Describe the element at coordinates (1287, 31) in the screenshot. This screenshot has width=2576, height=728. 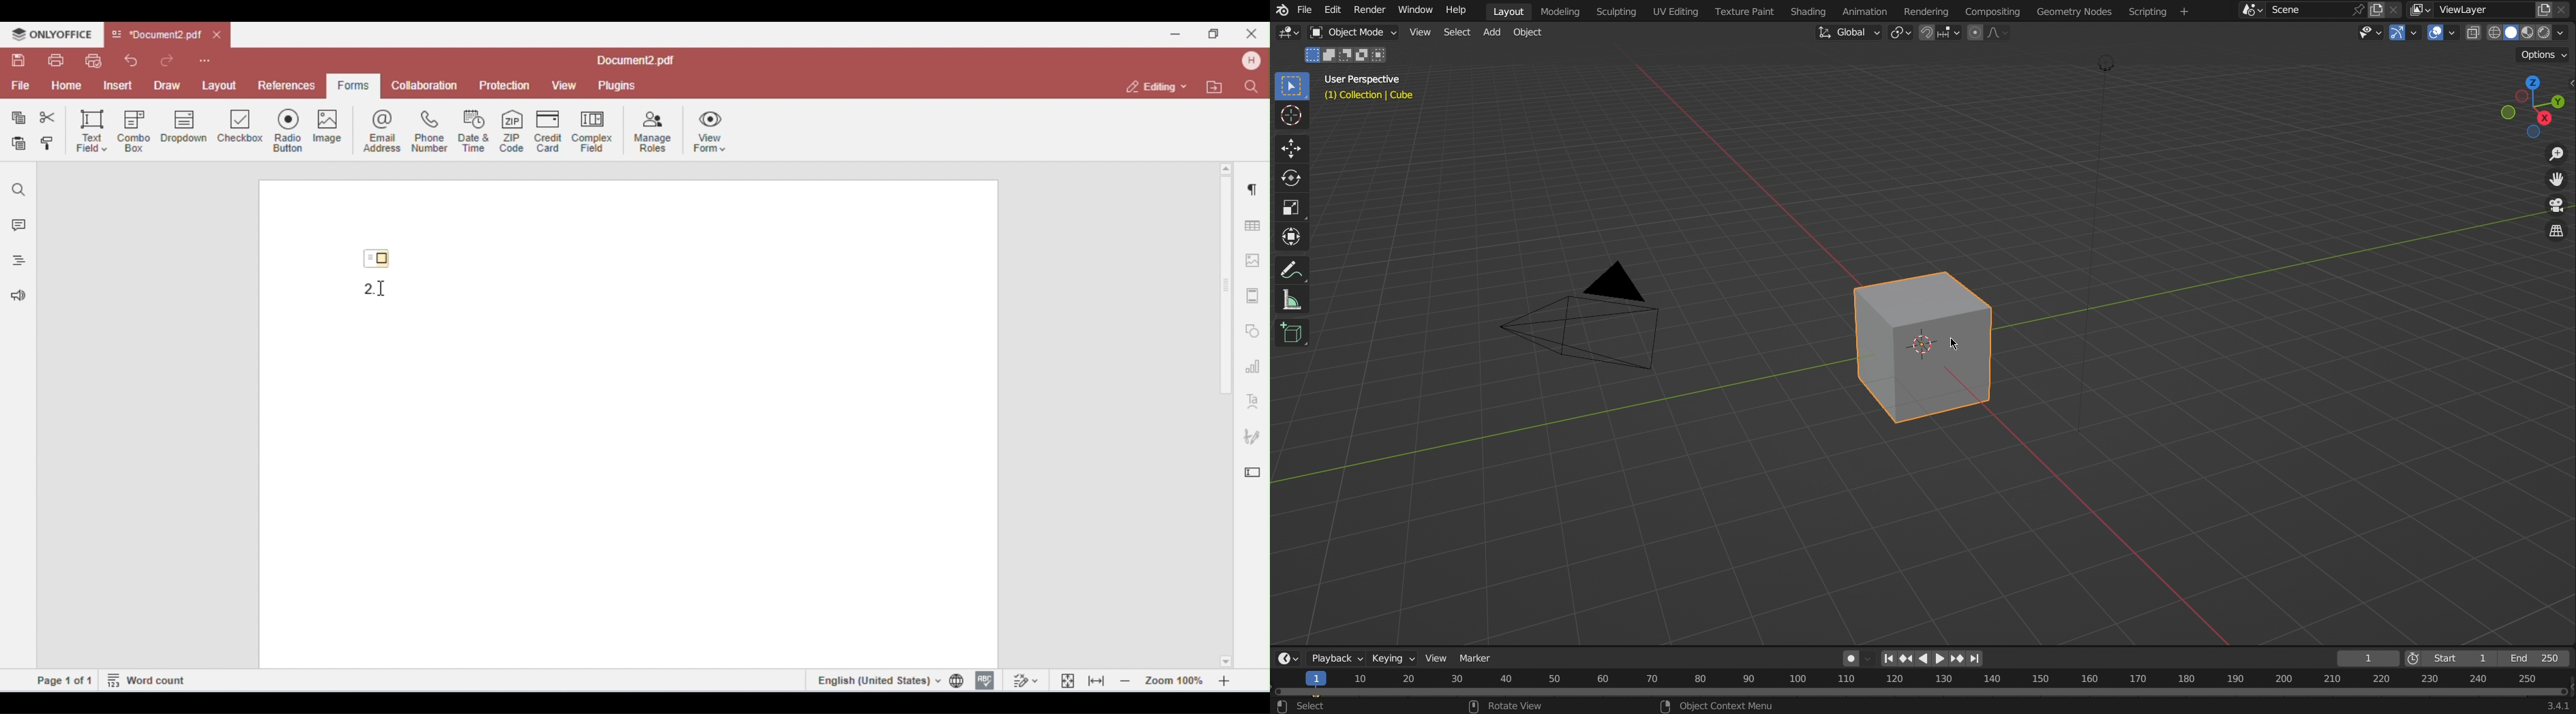
I see `Editor Type` at that location.